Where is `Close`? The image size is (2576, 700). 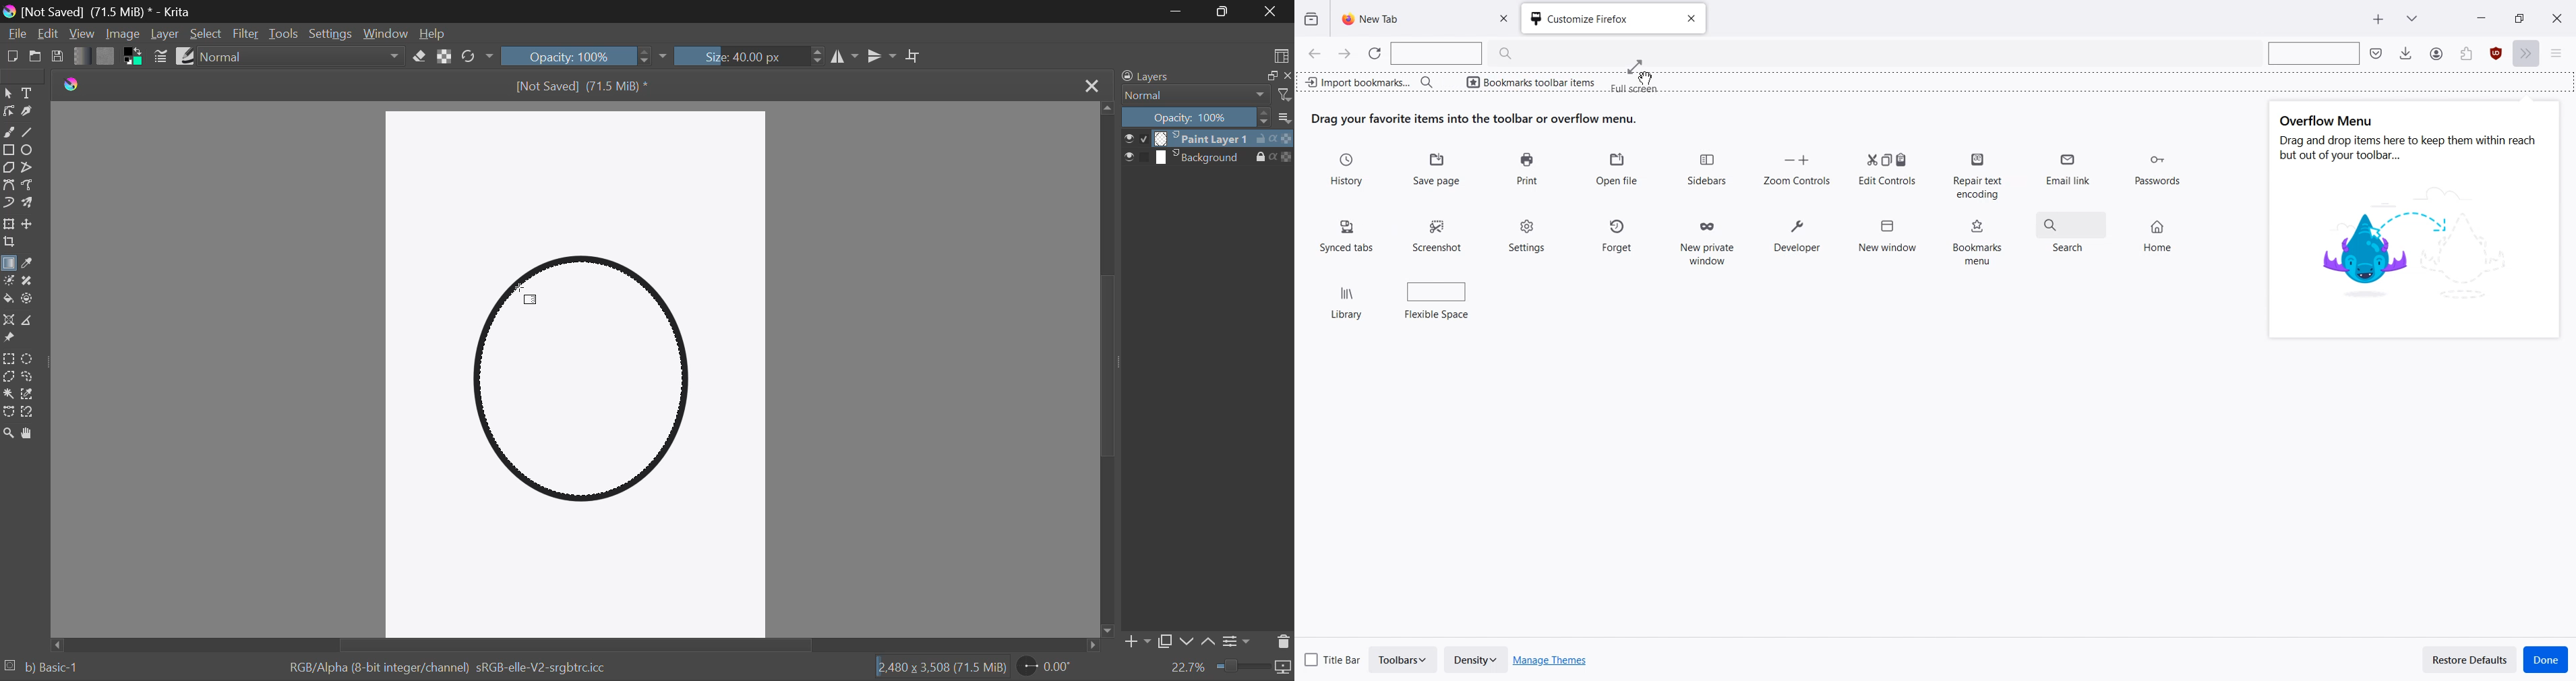 Close is located at coordinates (1274, 12).